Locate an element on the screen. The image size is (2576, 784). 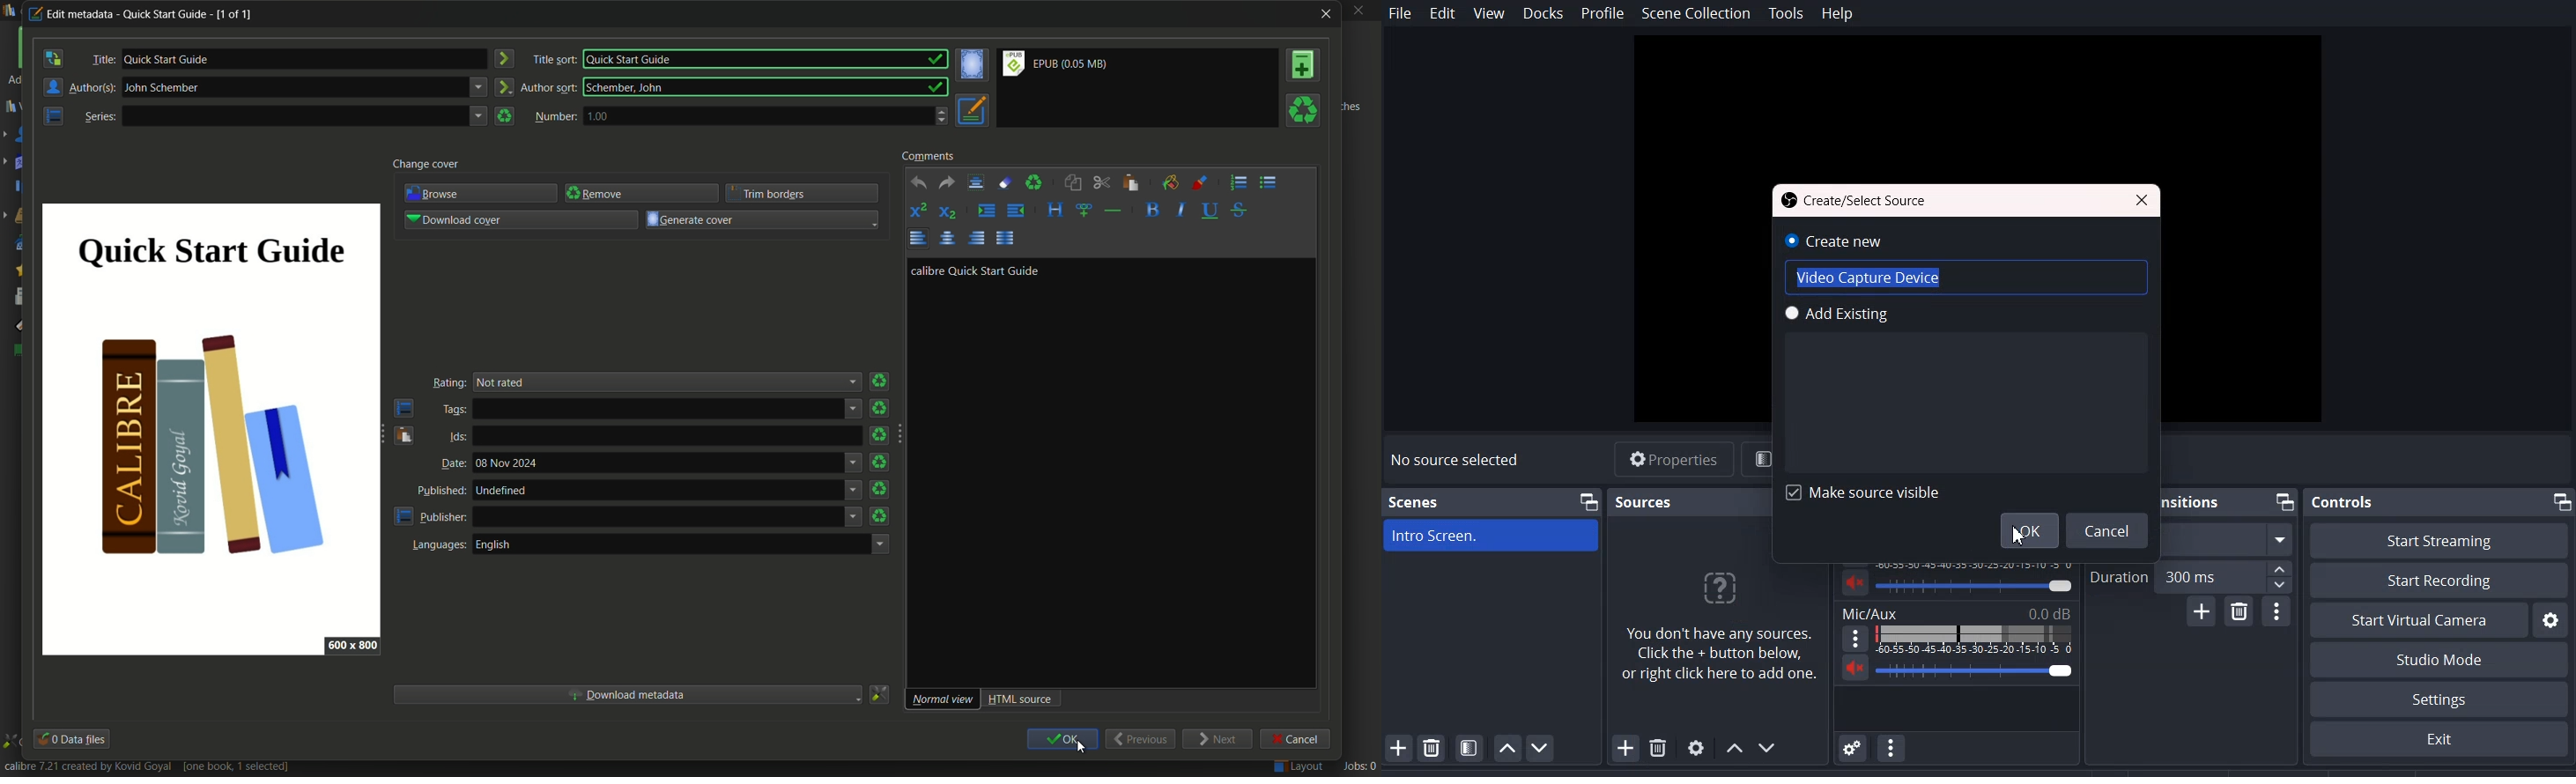
Transition Properties is located at coordinates (2277, 611).